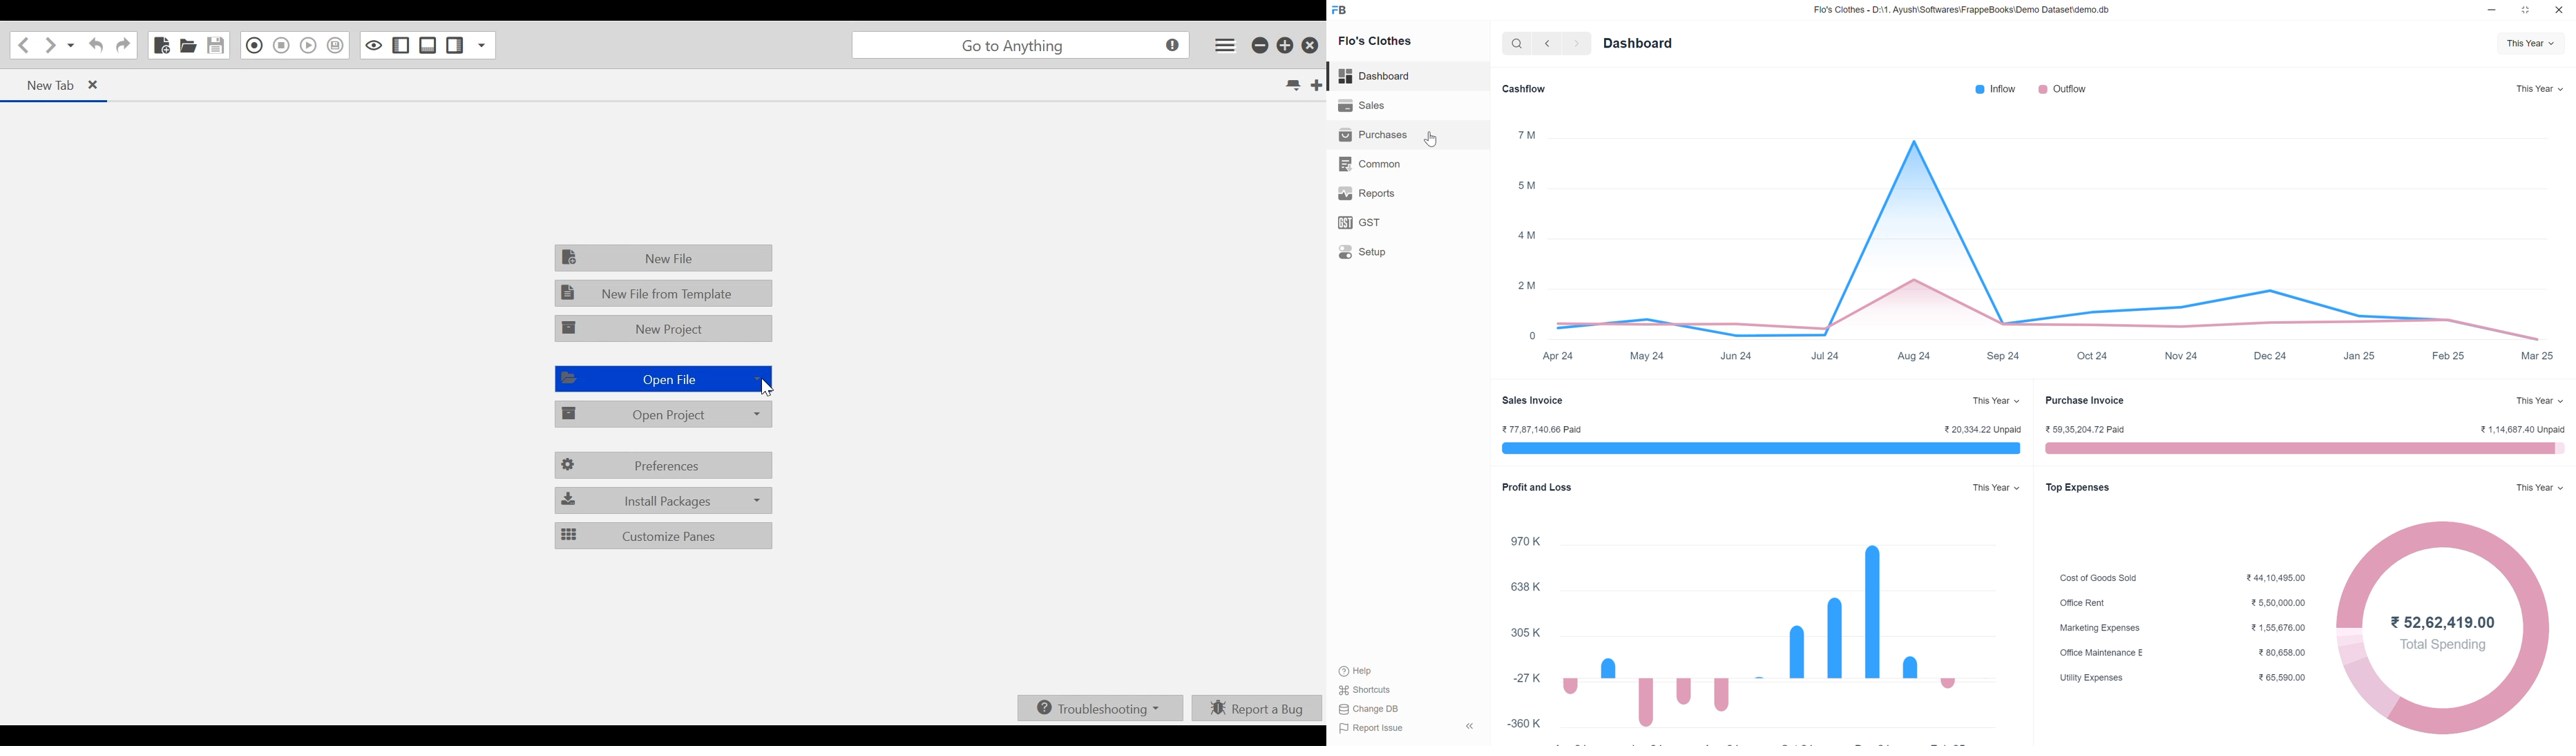 The width and height of the screenshot is (2576, 756). What do you see at coordinates (2283, 653) in the screenshot?
I see `80,658.00` at bounding box center [2283, 653].